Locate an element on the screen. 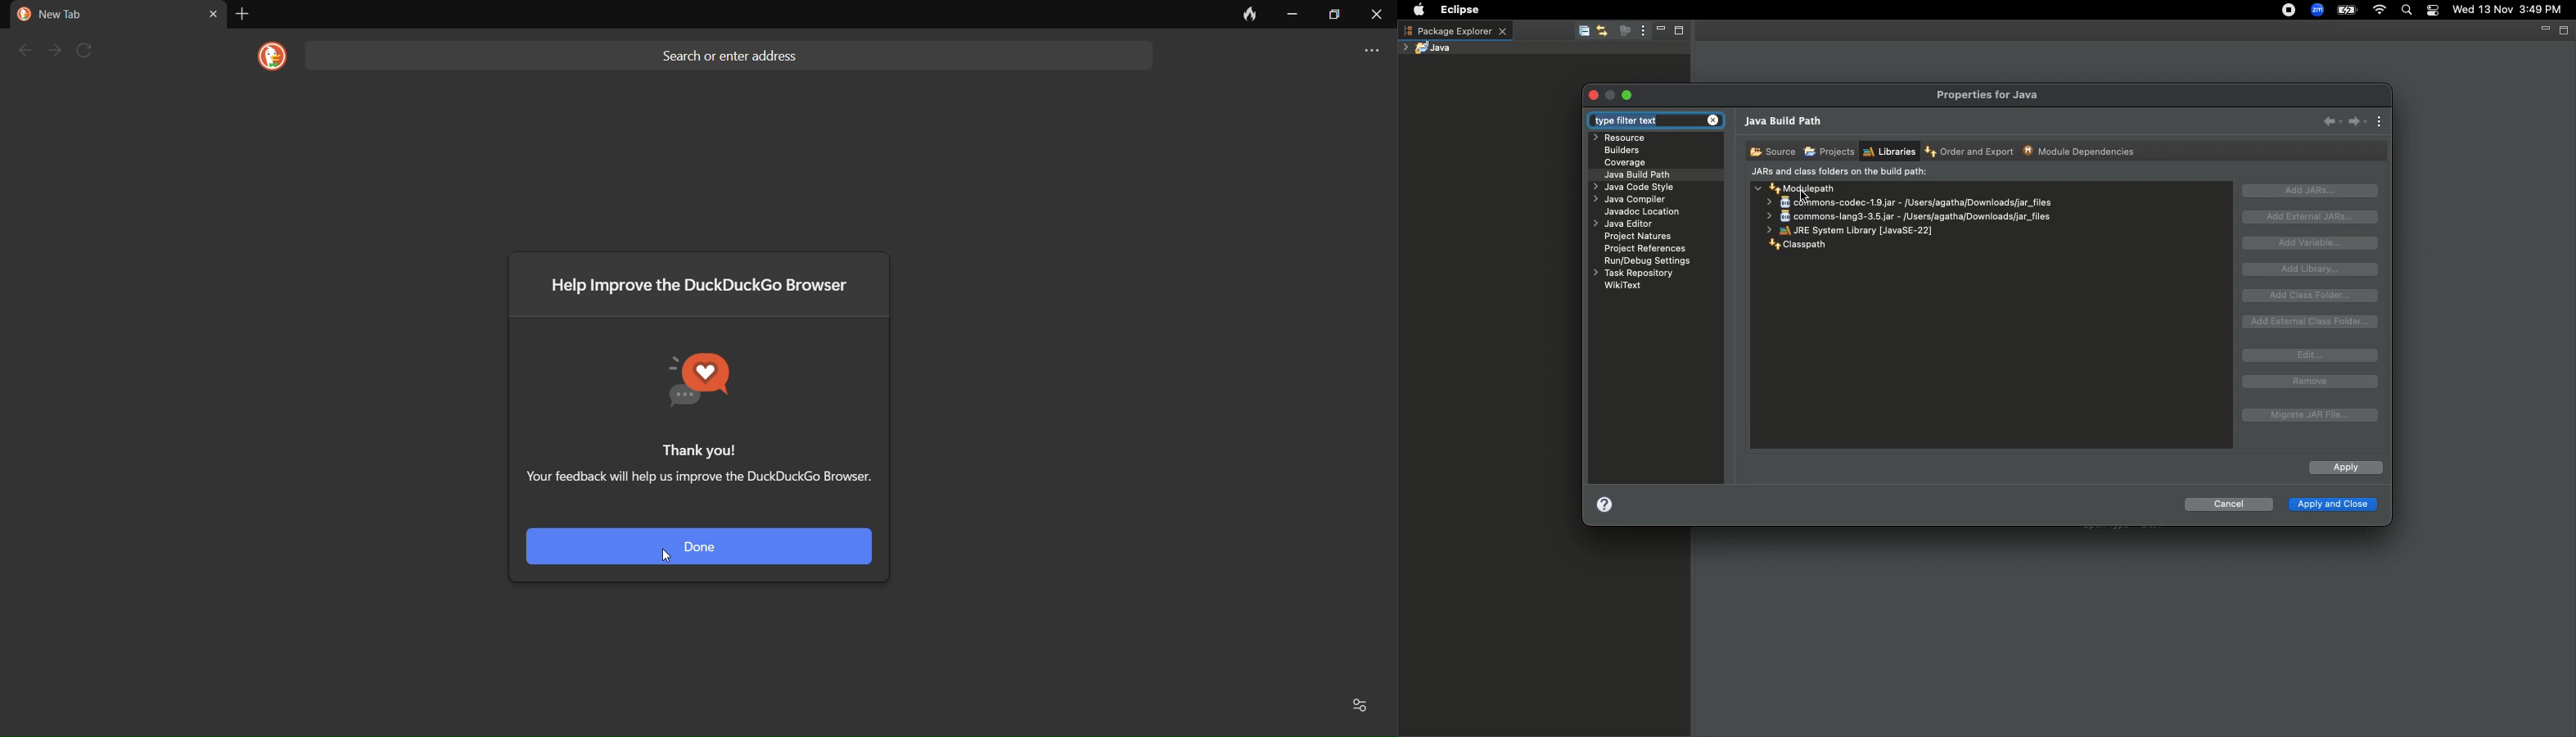 The width and height of the screenshot is (2576, 756). Classpath is located at coordinates (1794, 246).